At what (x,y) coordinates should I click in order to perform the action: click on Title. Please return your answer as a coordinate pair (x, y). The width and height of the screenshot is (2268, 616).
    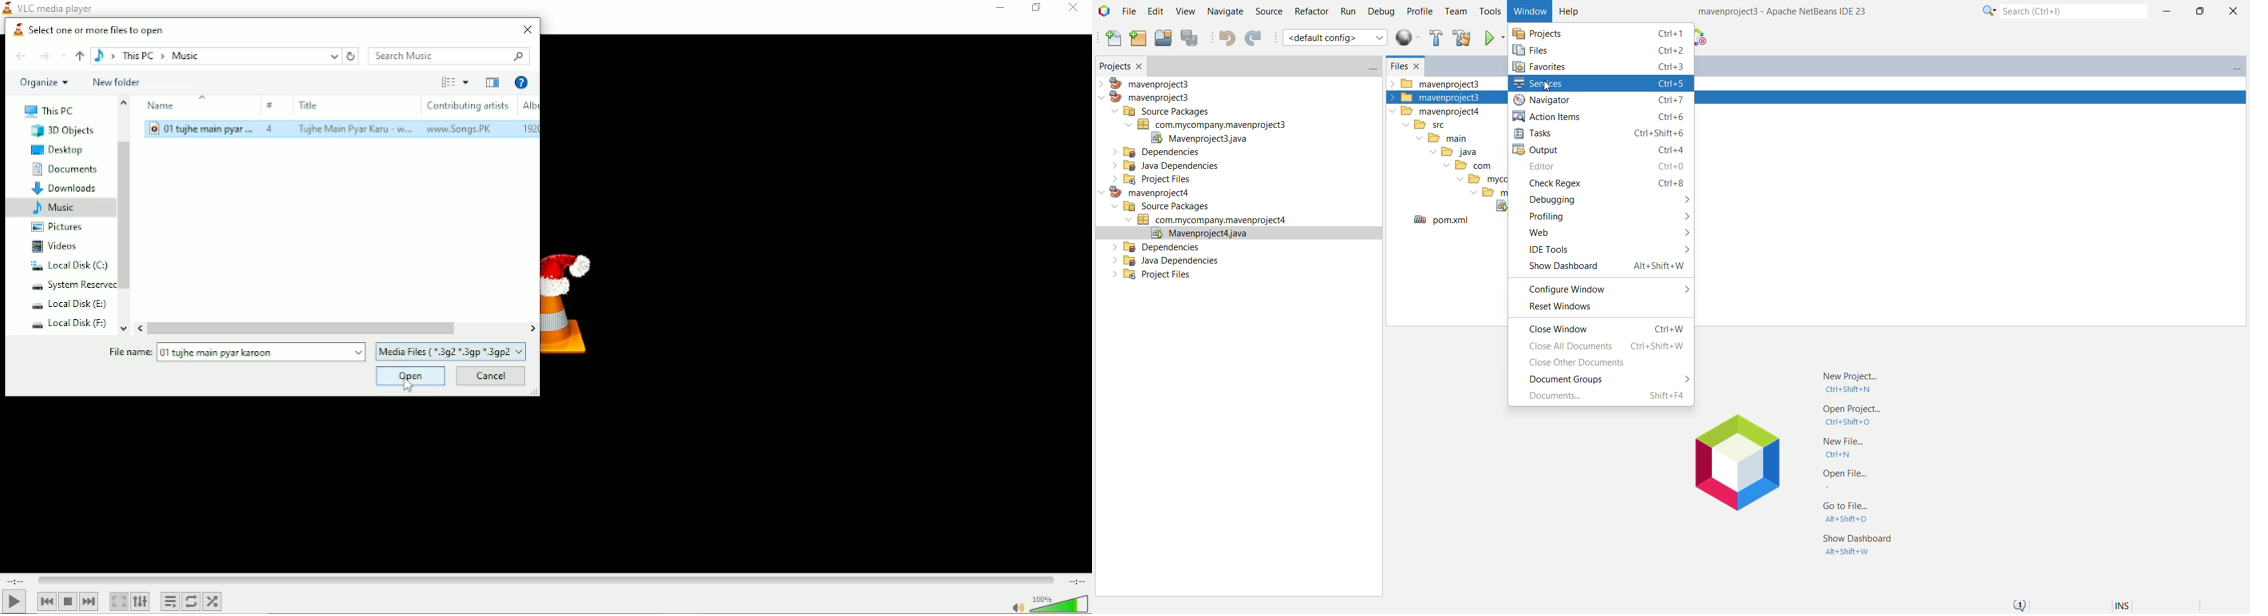
    Looking at the image, I should click on (354, 105).